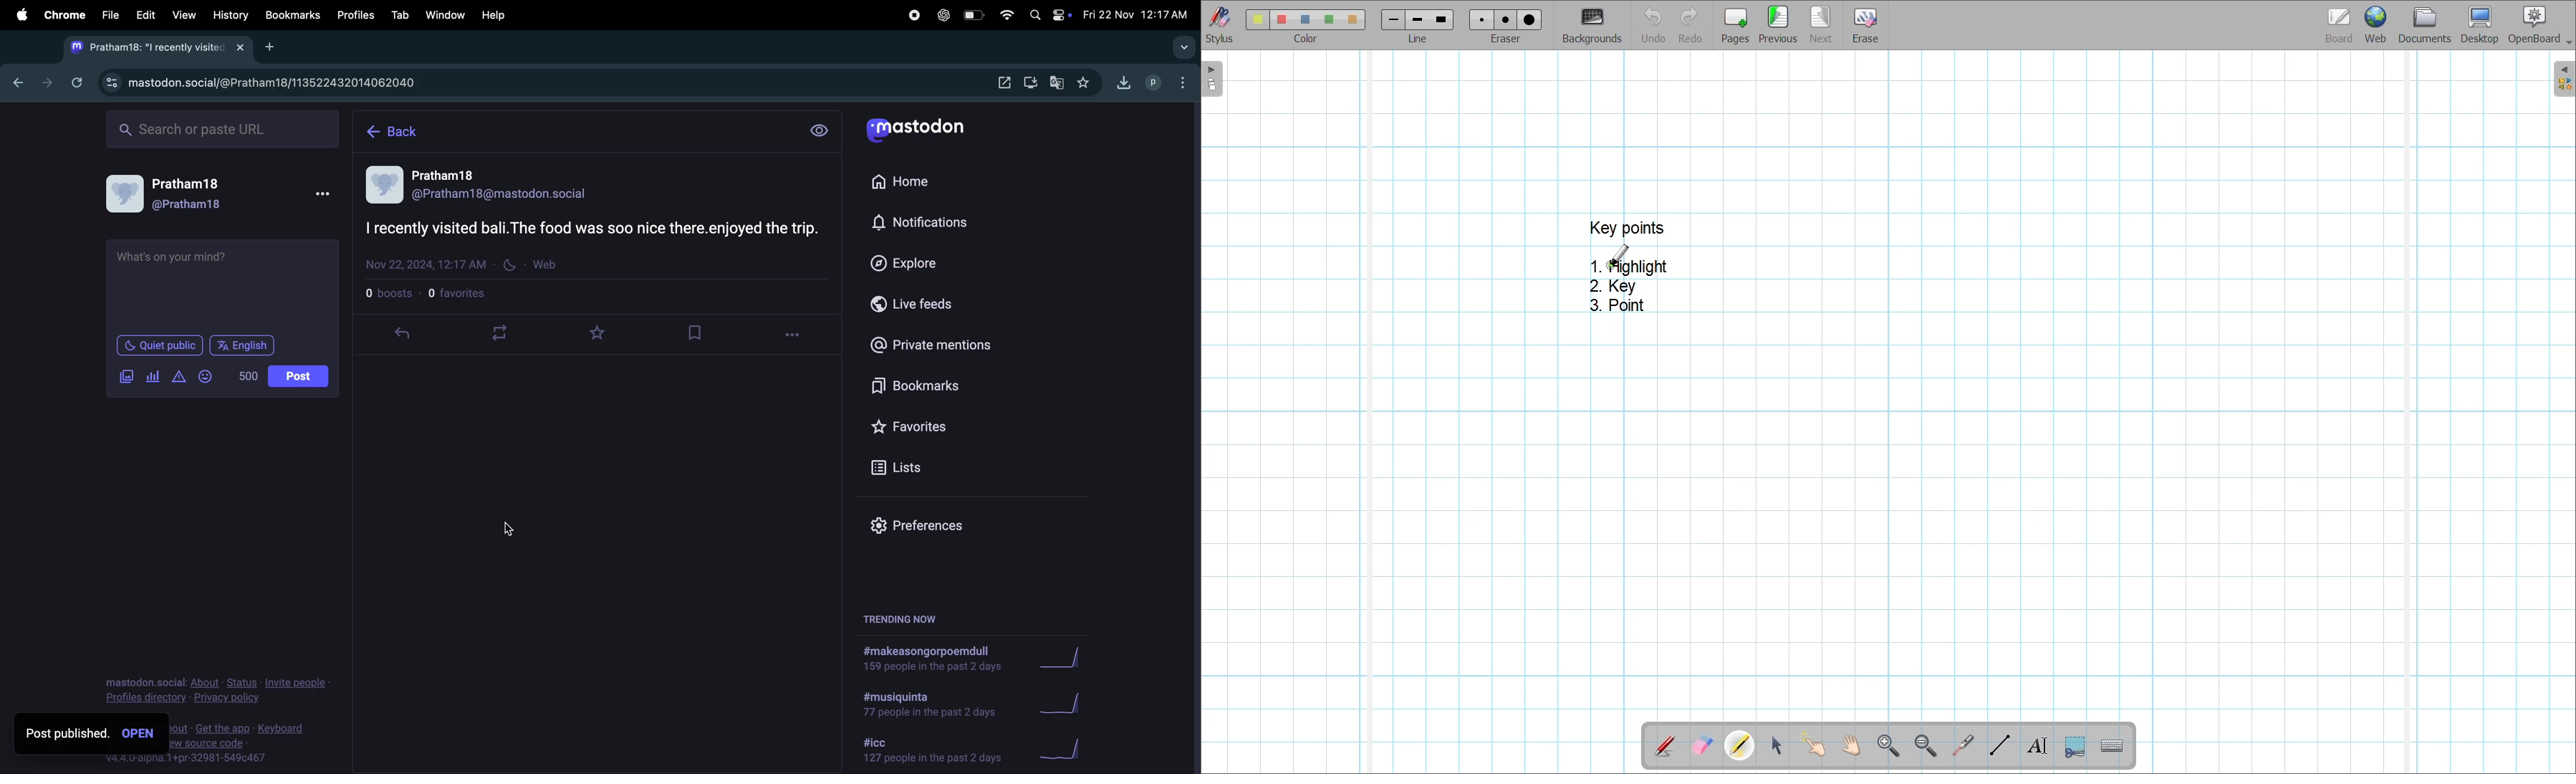  Describe the element at coordinates (922, 658) in the screenshot. I see `hashtags` at that location.